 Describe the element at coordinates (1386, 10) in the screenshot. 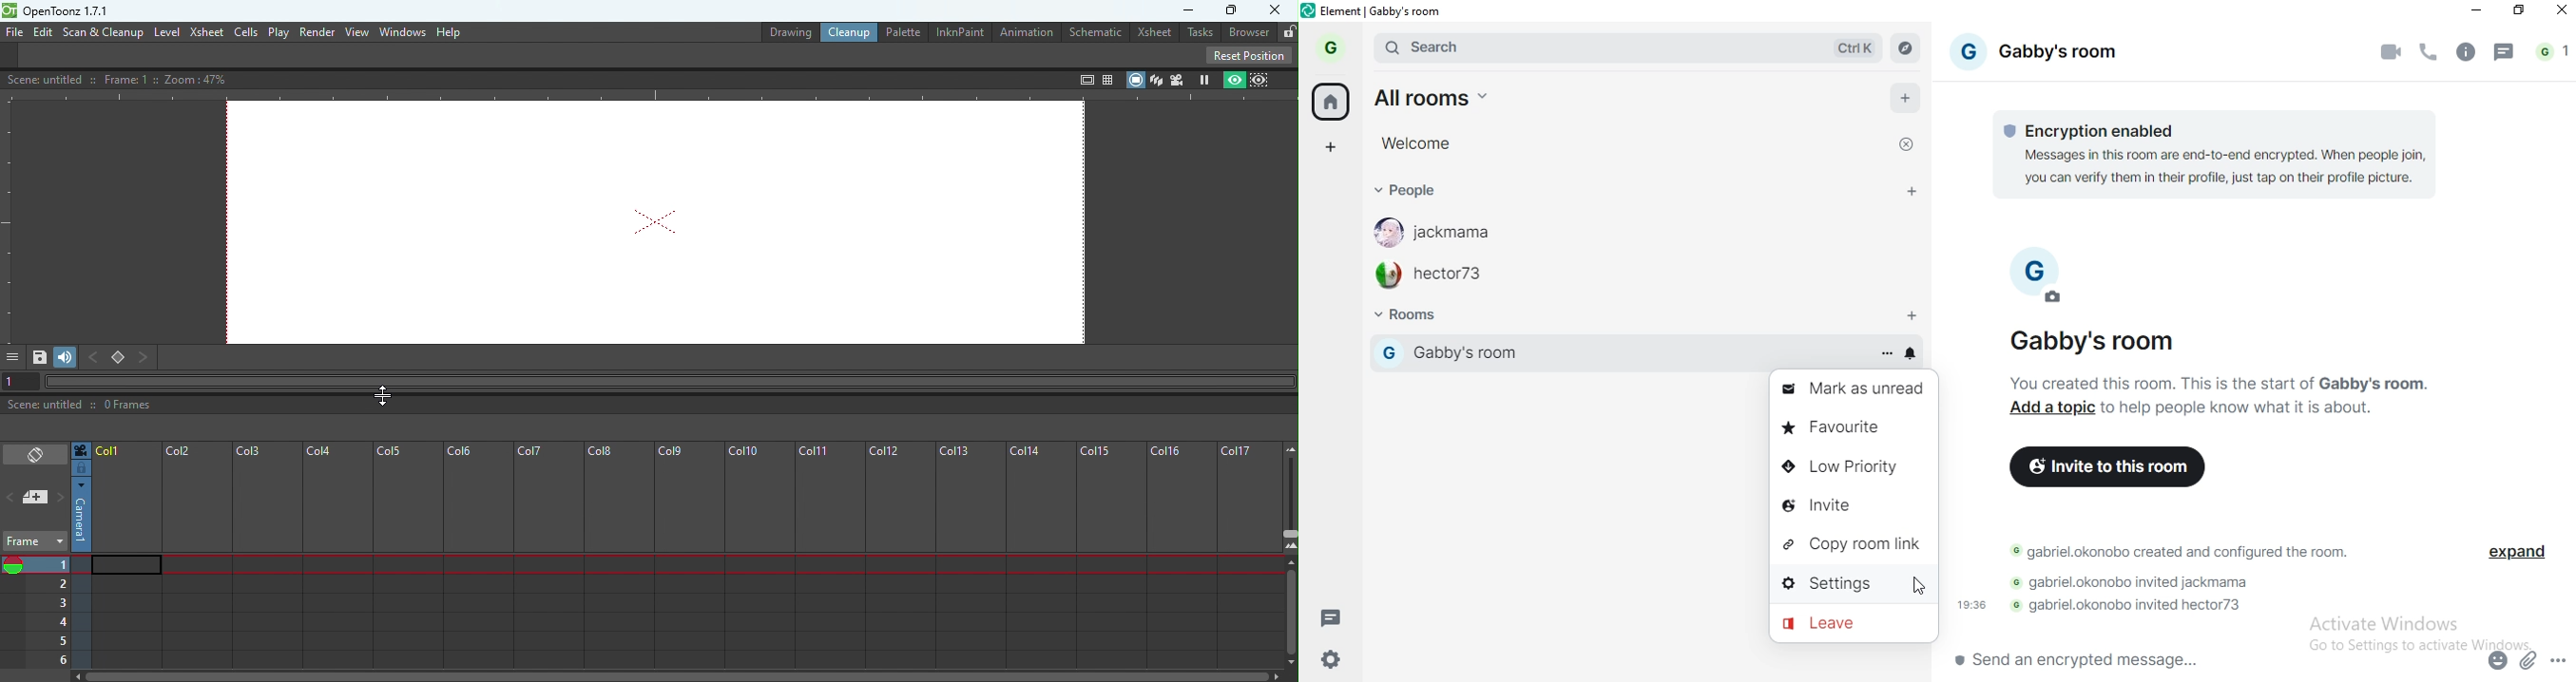

I see `element` at that location.